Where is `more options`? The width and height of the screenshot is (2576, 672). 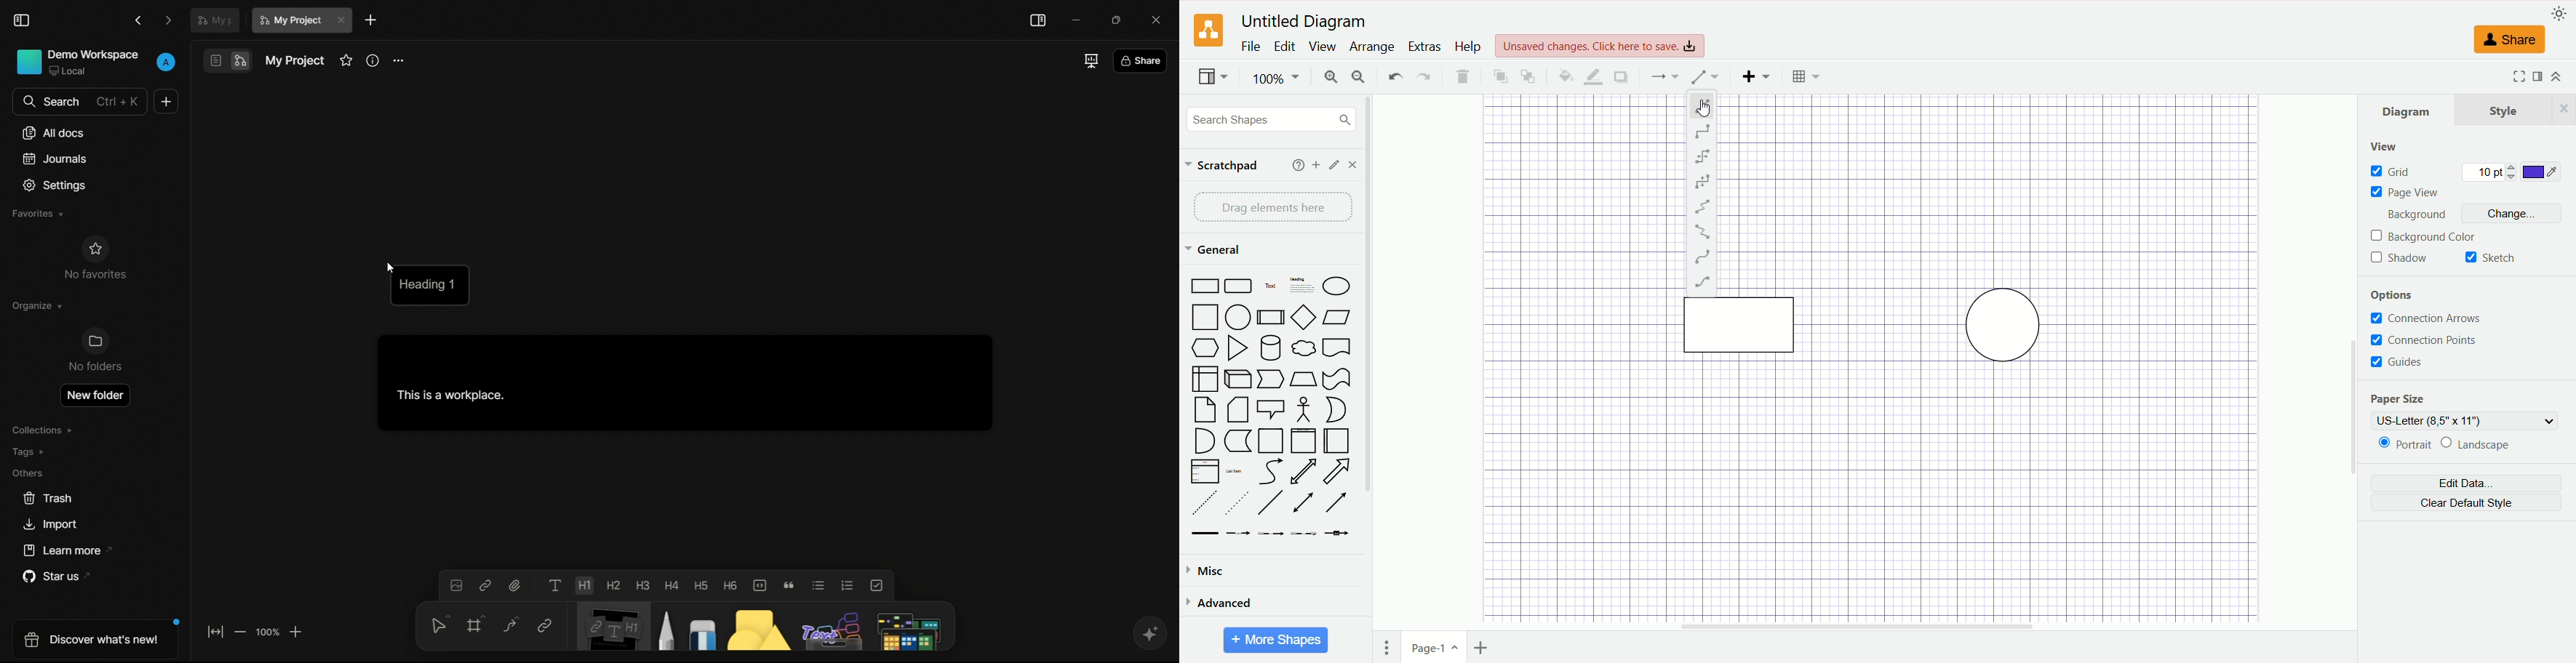
more options is located at coordinates (398, 60).